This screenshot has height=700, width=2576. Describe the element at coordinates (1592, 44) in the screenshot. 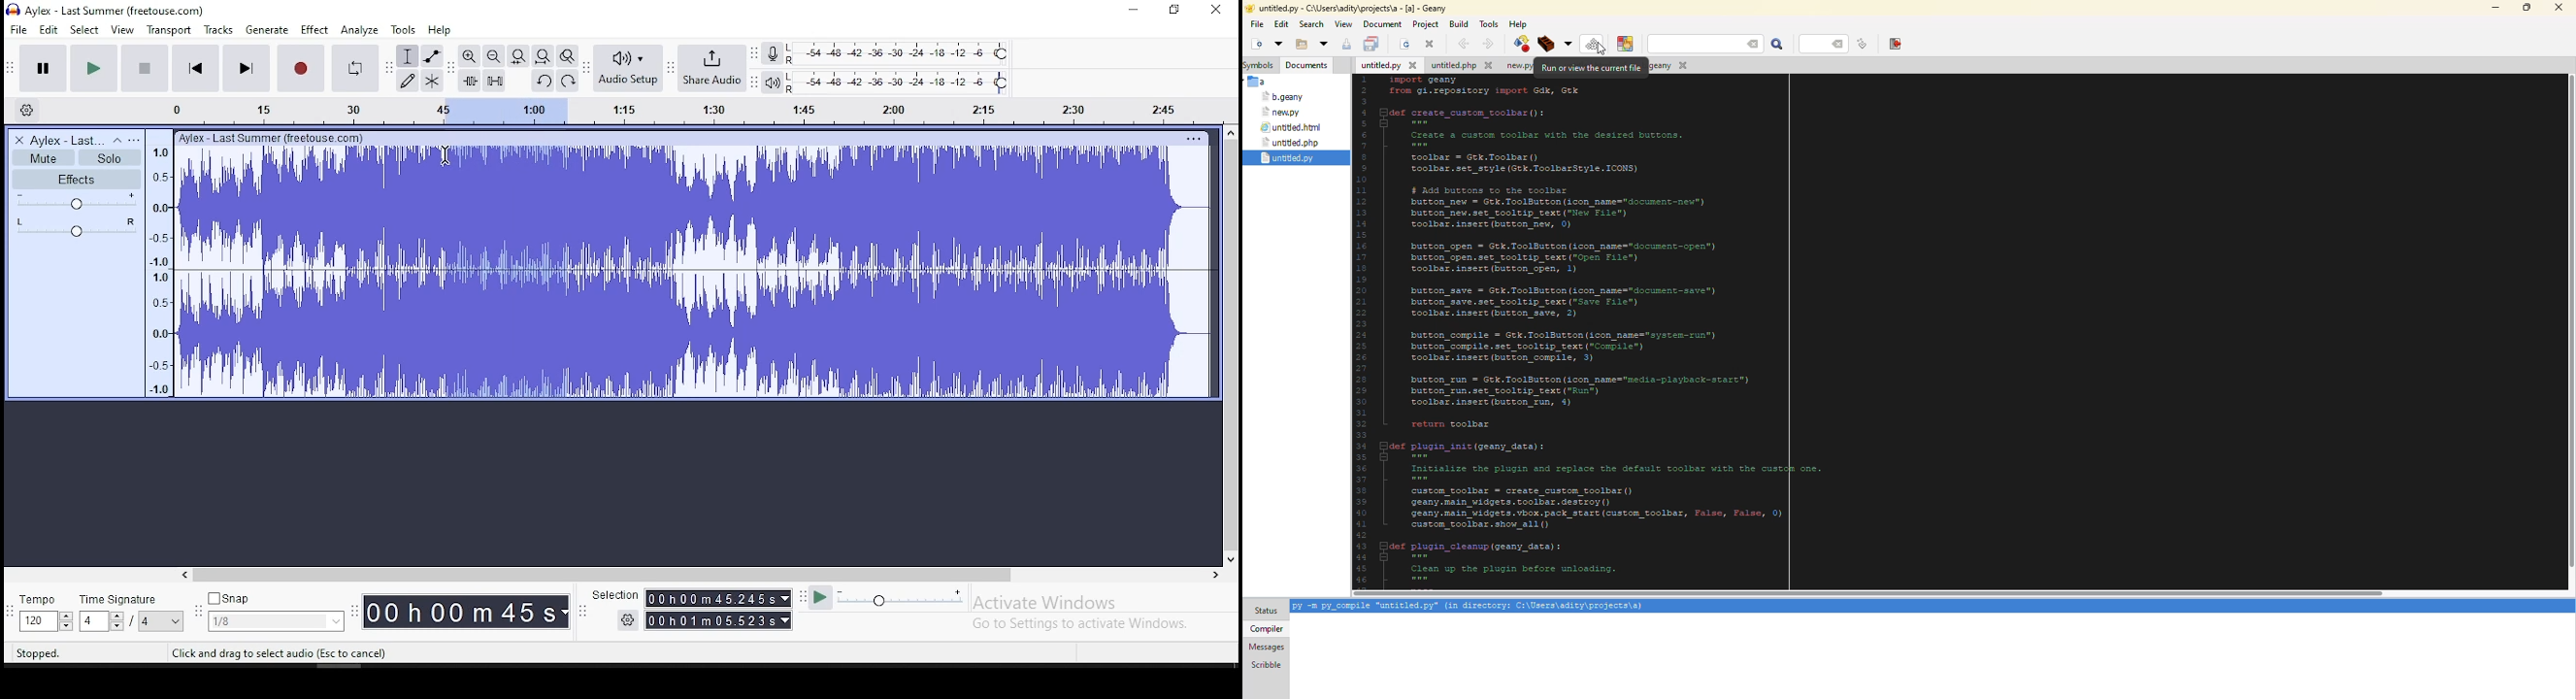

I see `run` at that location.